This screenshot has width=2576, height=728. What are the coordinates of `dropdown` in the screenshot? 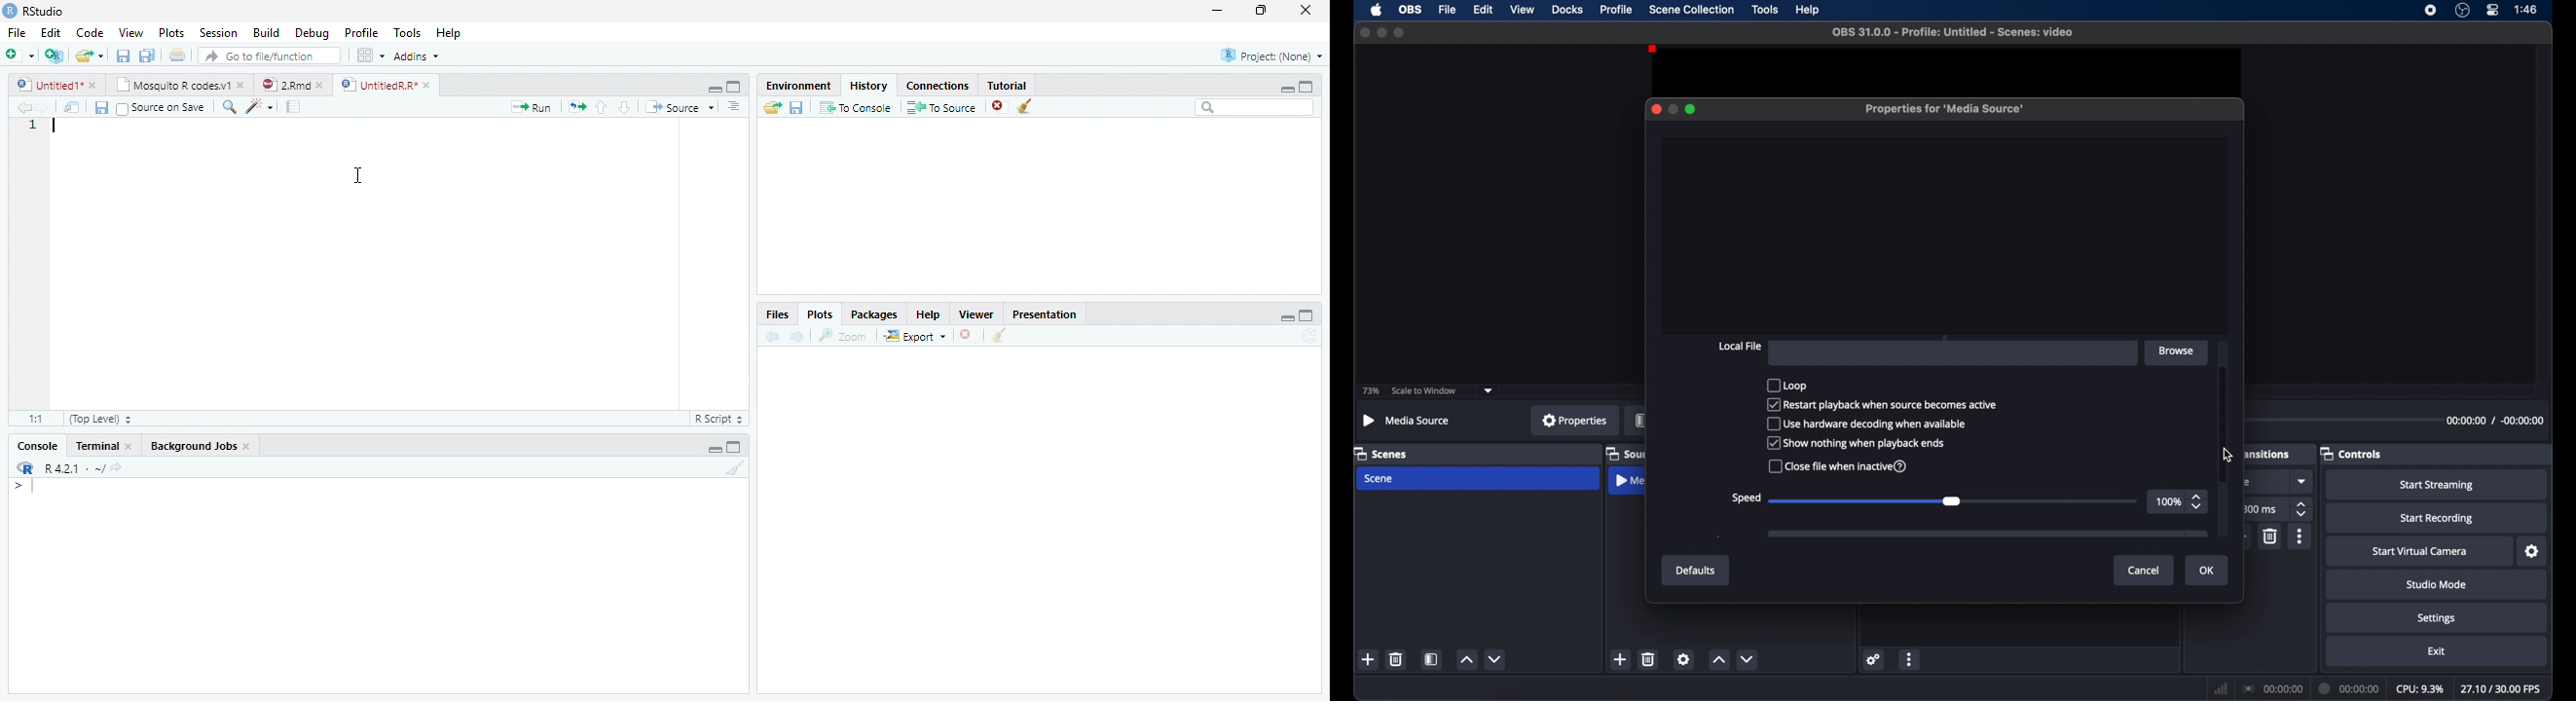 It's located at (2303, 481).